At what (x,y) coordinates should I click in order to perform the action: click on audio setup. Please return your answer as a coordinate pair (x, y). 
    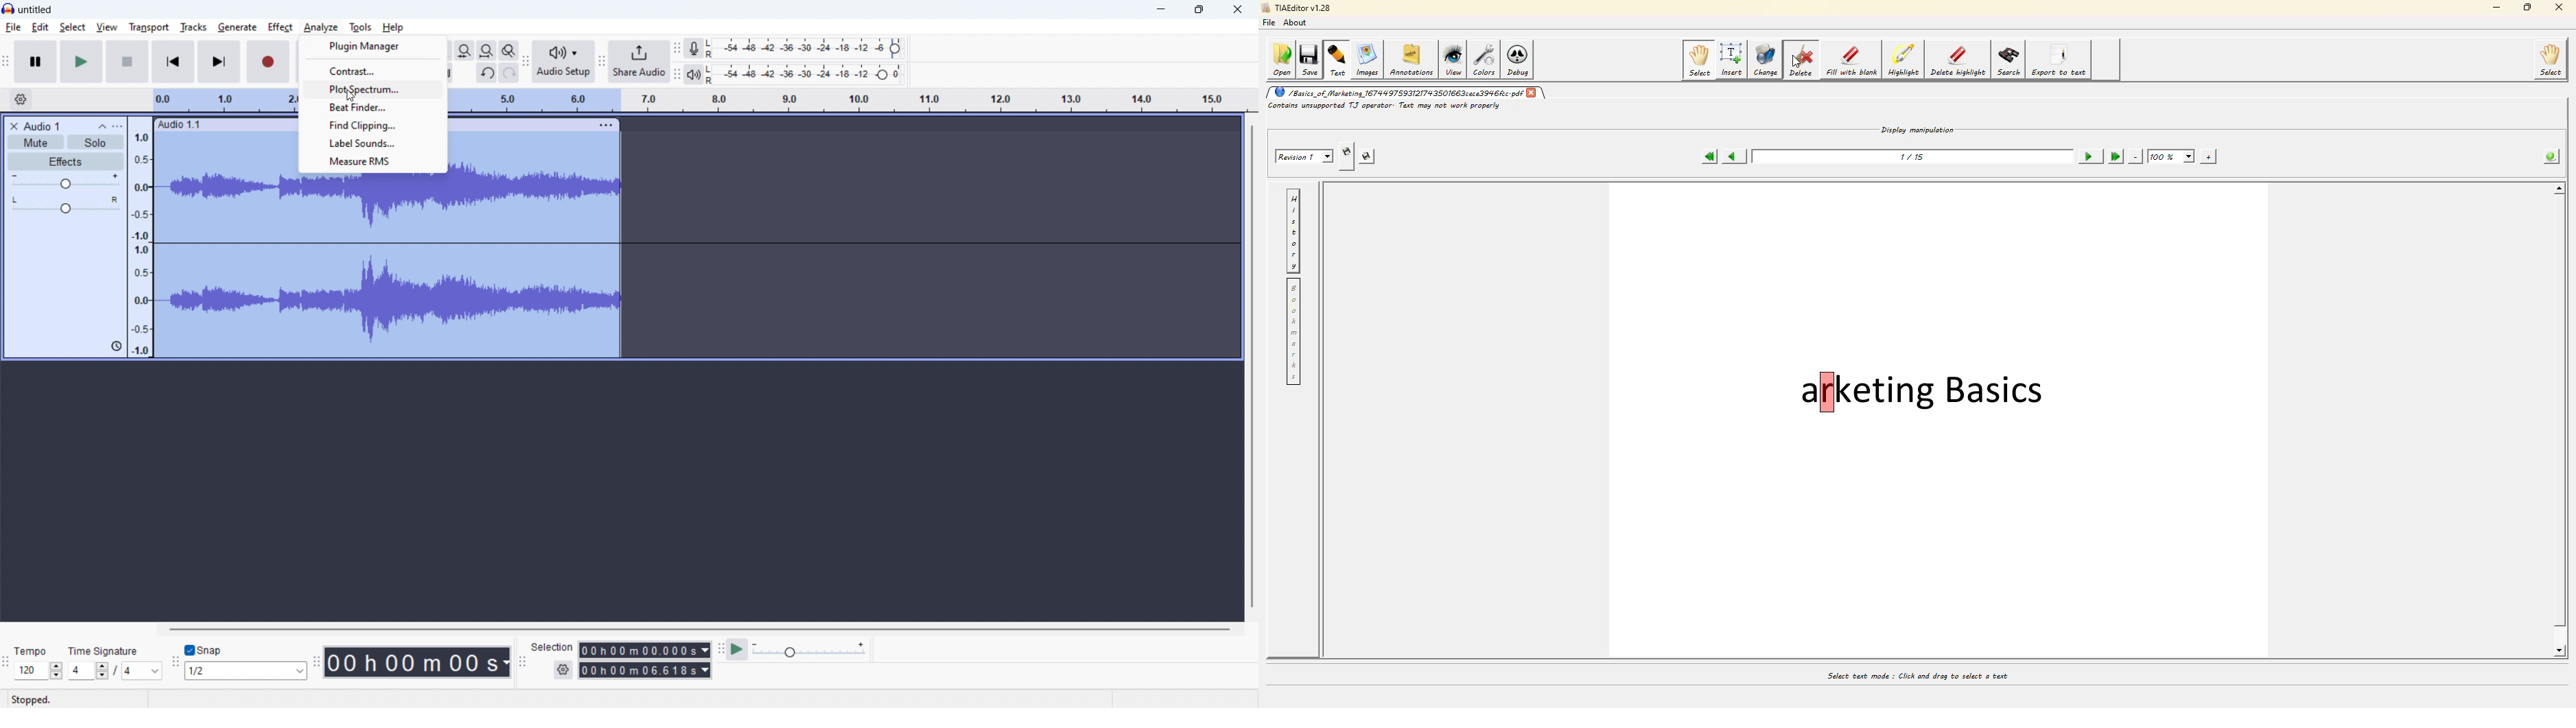
    Looking at the image, I should click on (564, 61).